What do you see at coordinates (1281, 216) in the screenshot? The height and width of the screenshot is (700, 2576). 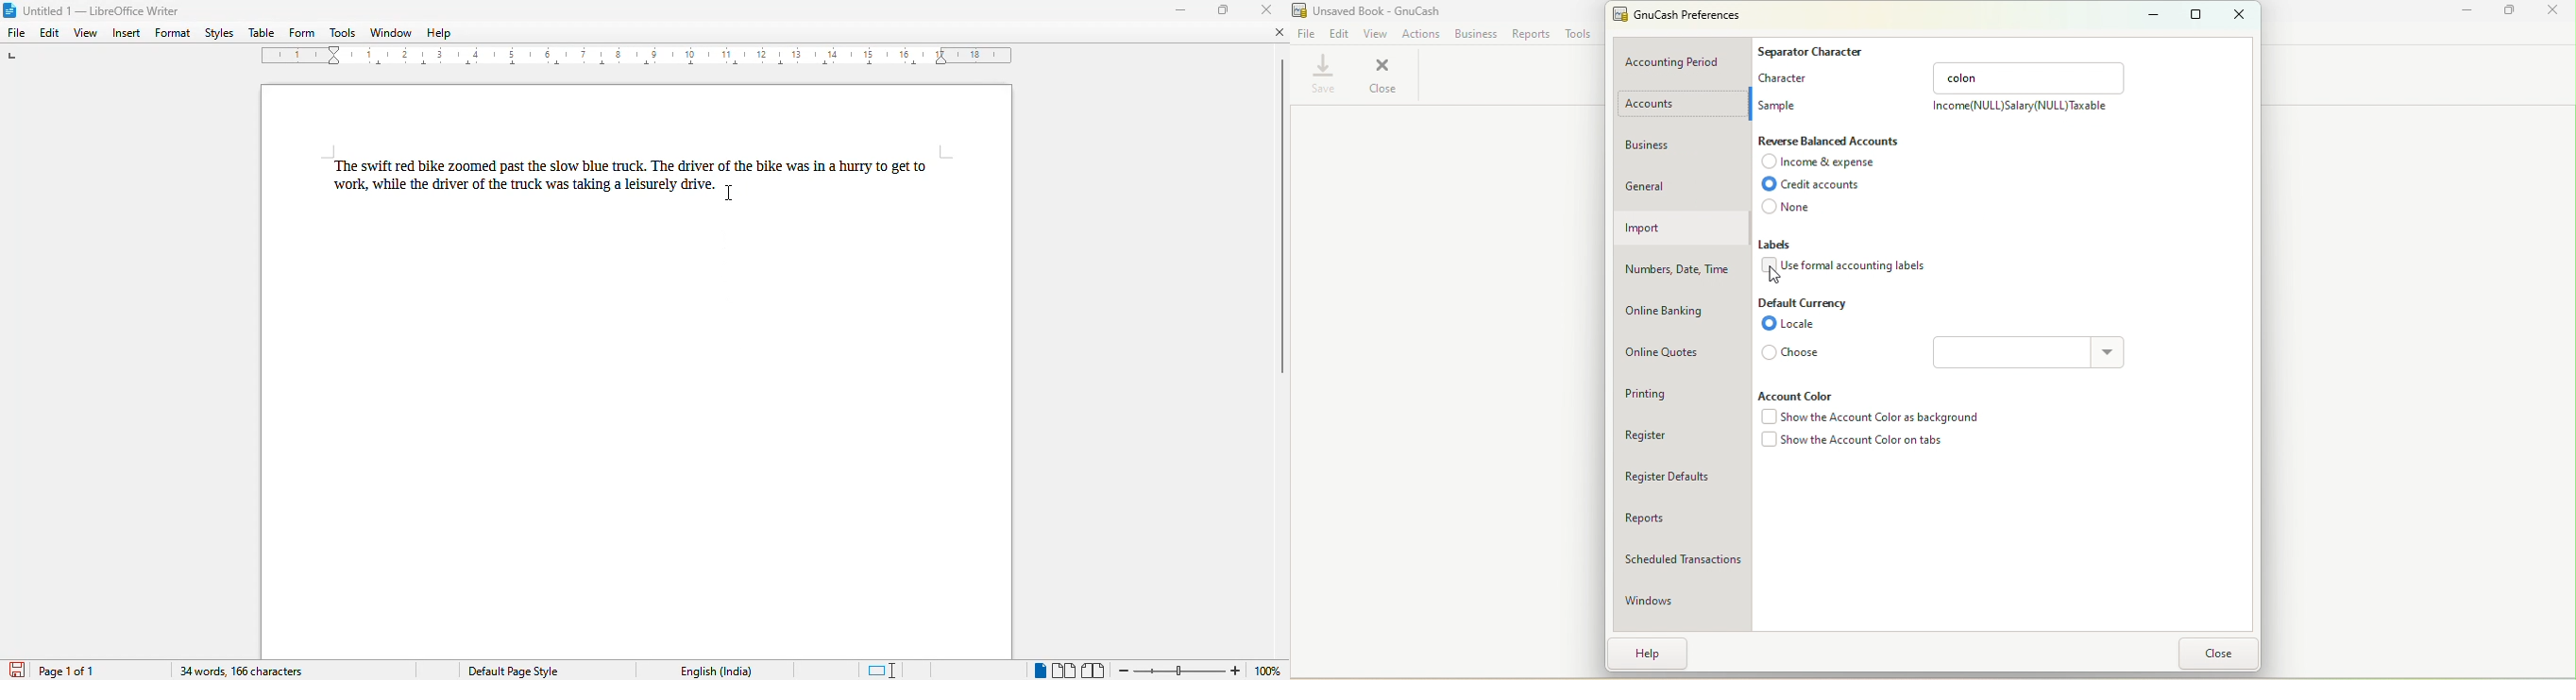 I see `vertical scroll bar` at bounding box center [1281, 216].